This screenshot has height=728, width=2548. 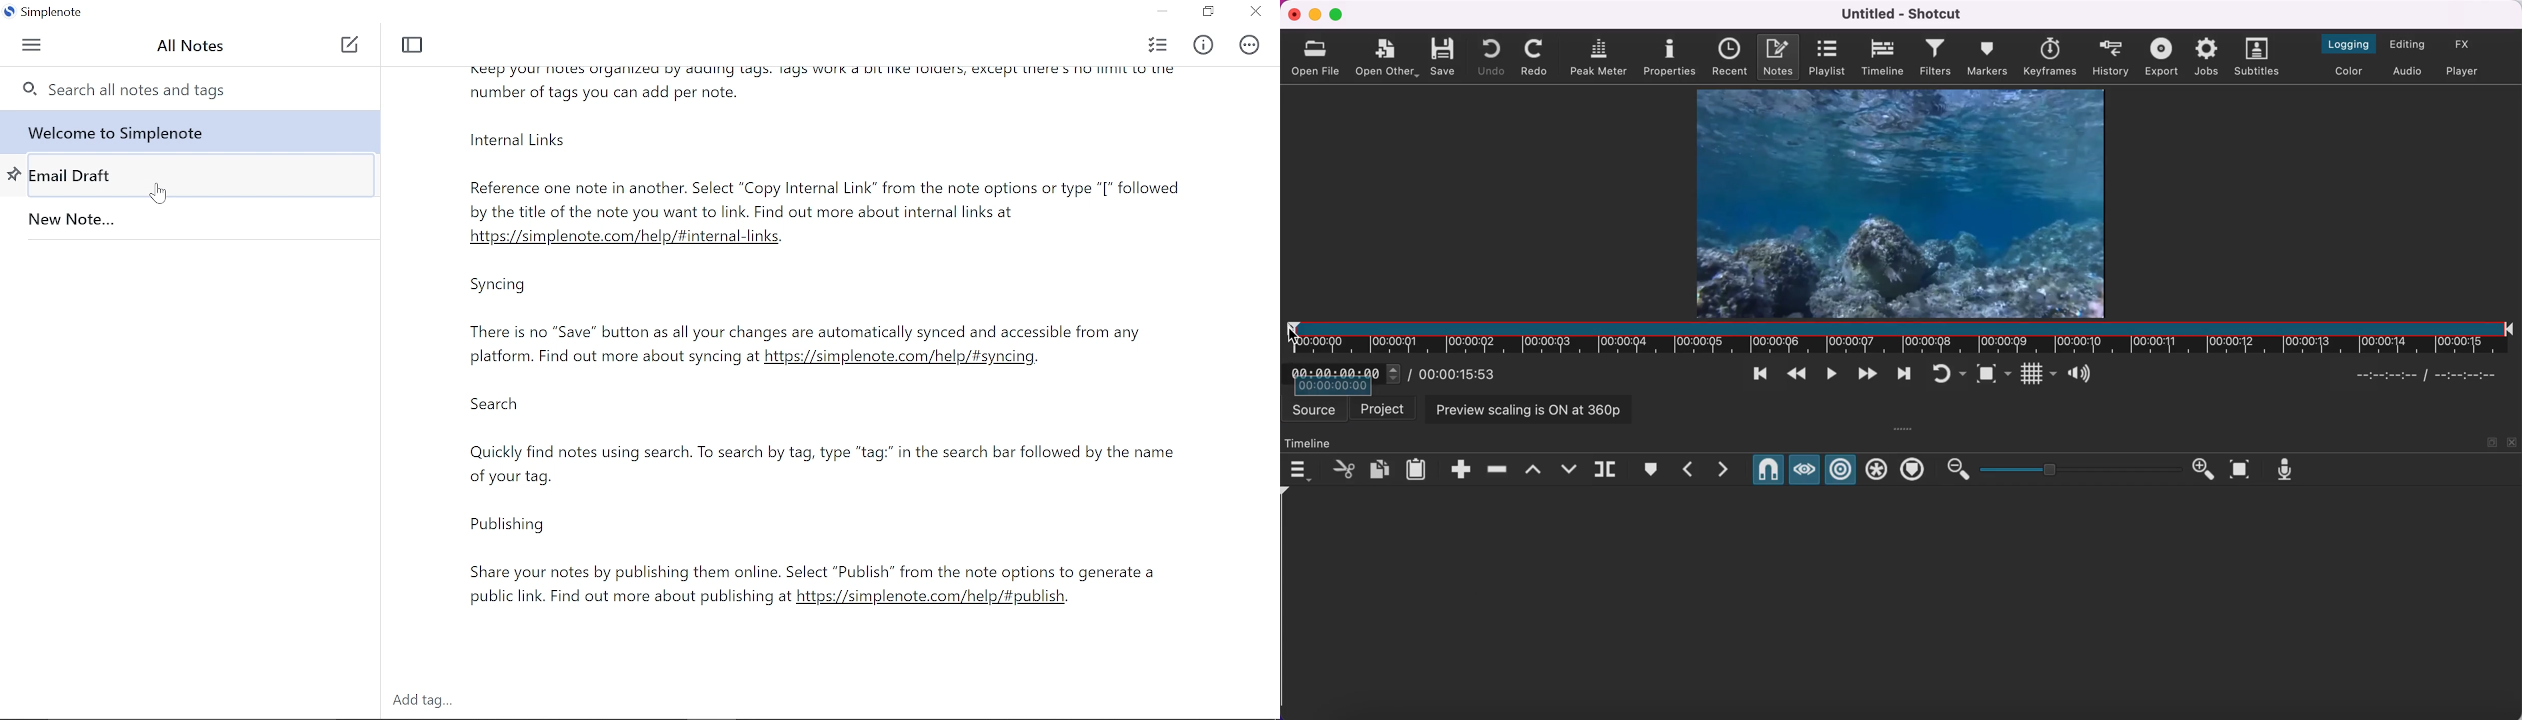 I want to click on scrub while dragging, so click(x=1805, y=469).